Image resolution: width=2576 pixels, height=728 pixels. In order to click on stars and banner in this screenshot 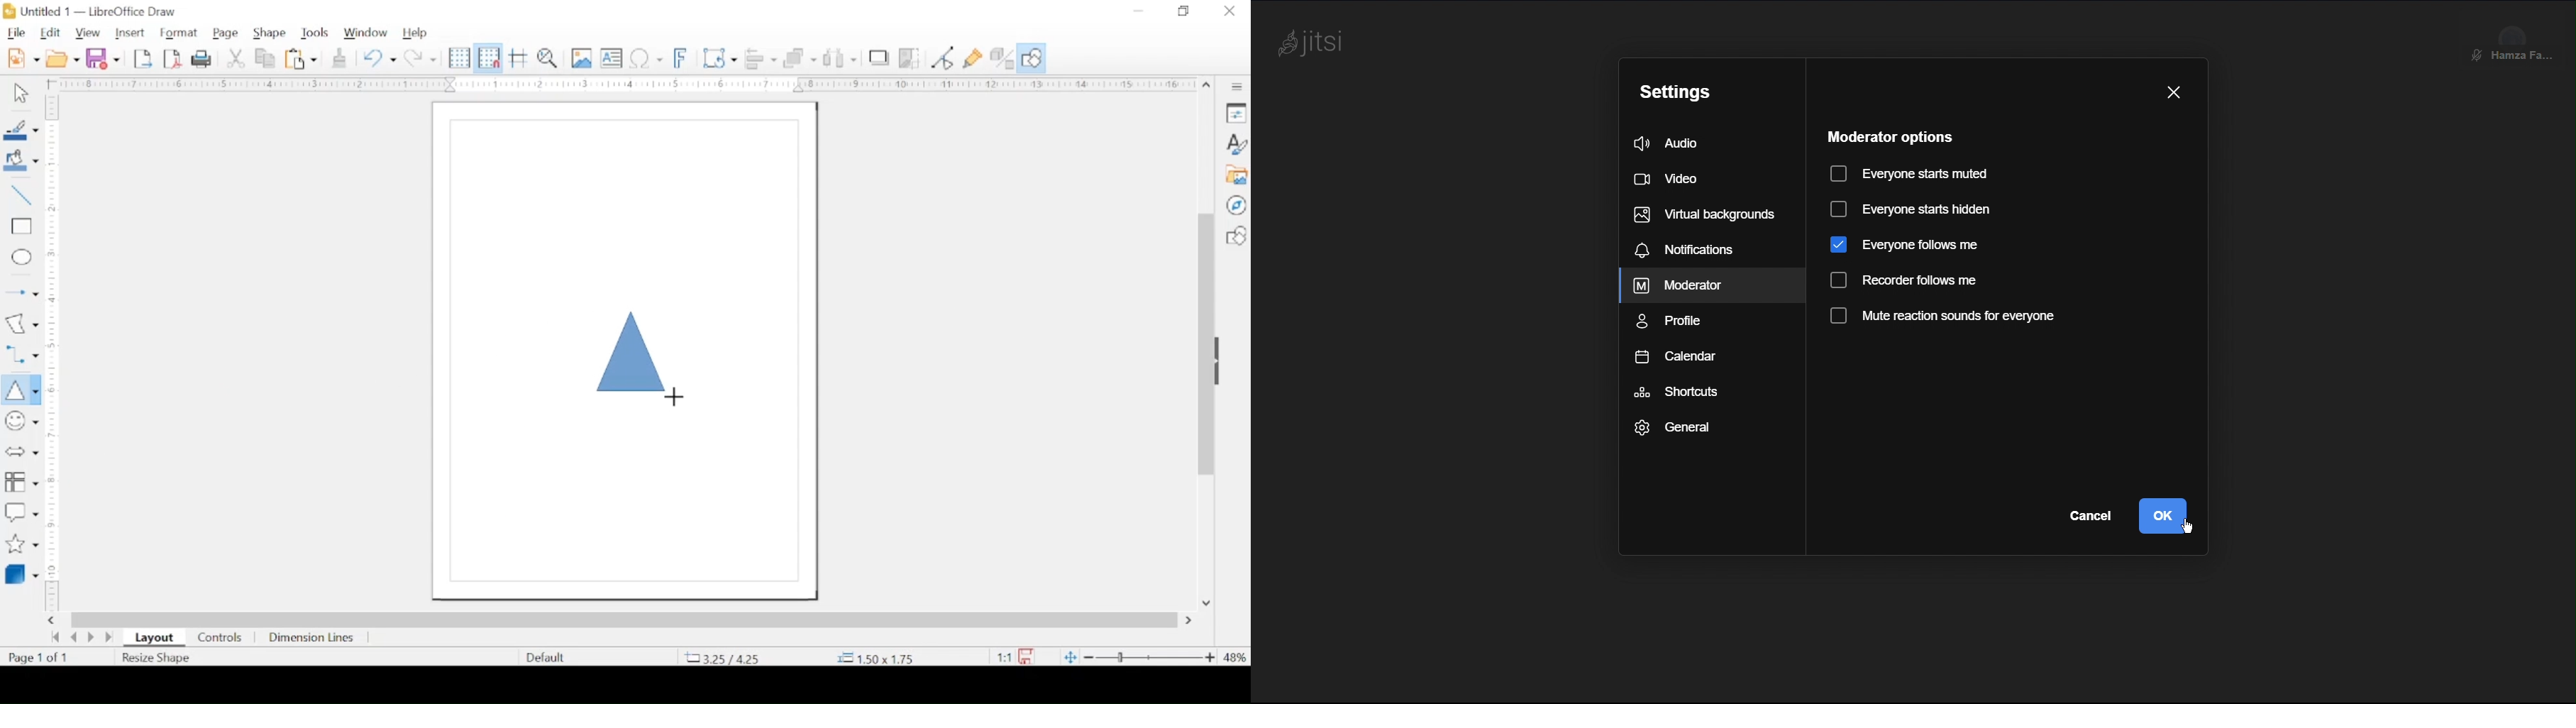, I will do `click(21, 544)`.